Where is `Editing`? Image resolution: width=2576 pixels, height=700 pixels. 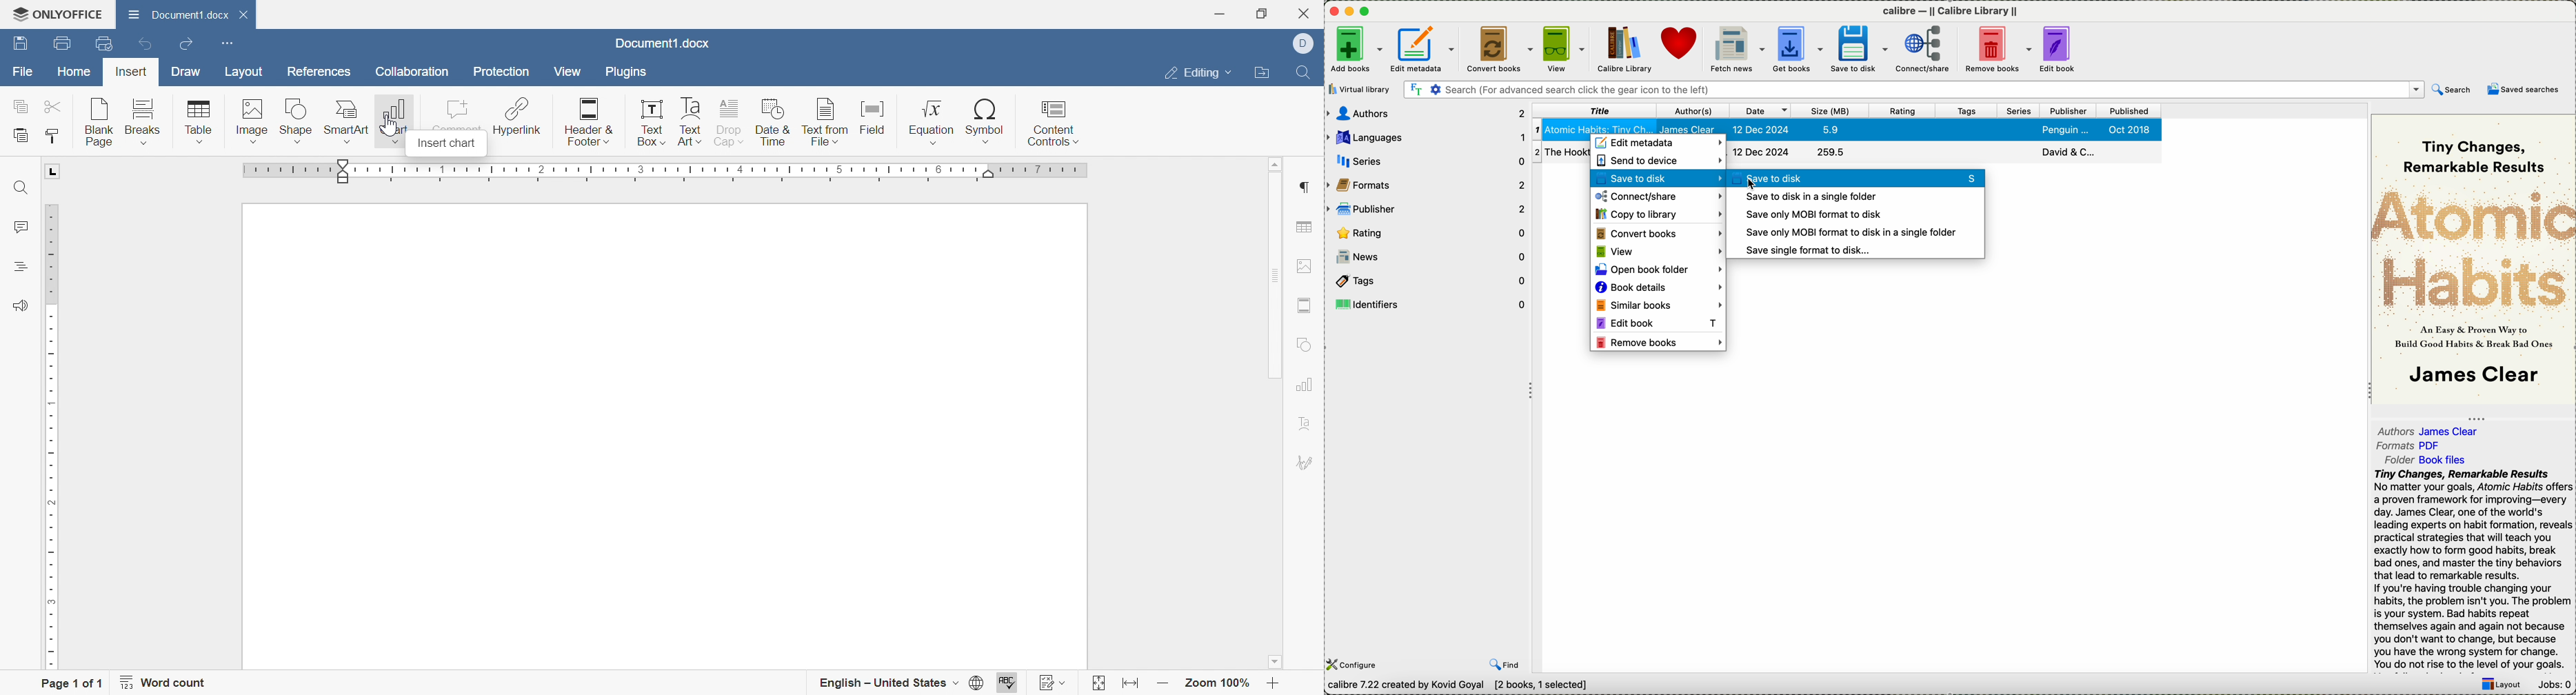
Editing is located at coordinates (1192, 74).